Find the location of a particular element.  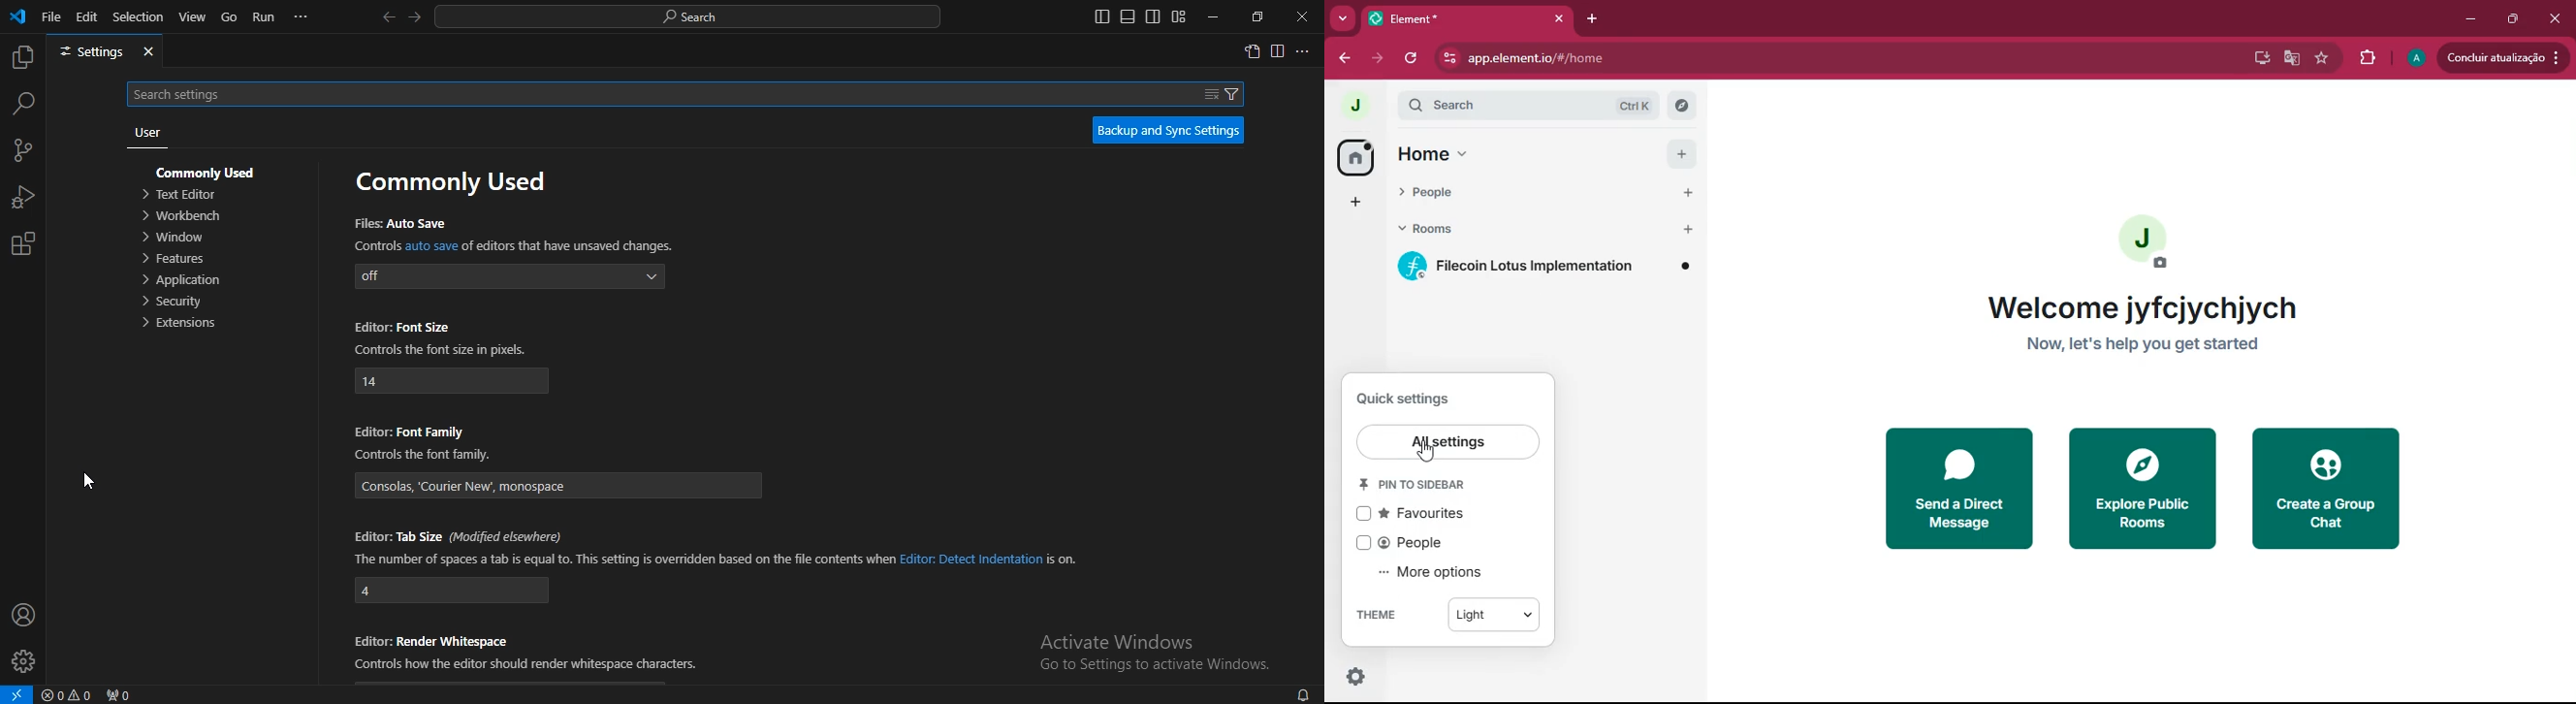

create a group chat is located at coordinates (2325, 490).